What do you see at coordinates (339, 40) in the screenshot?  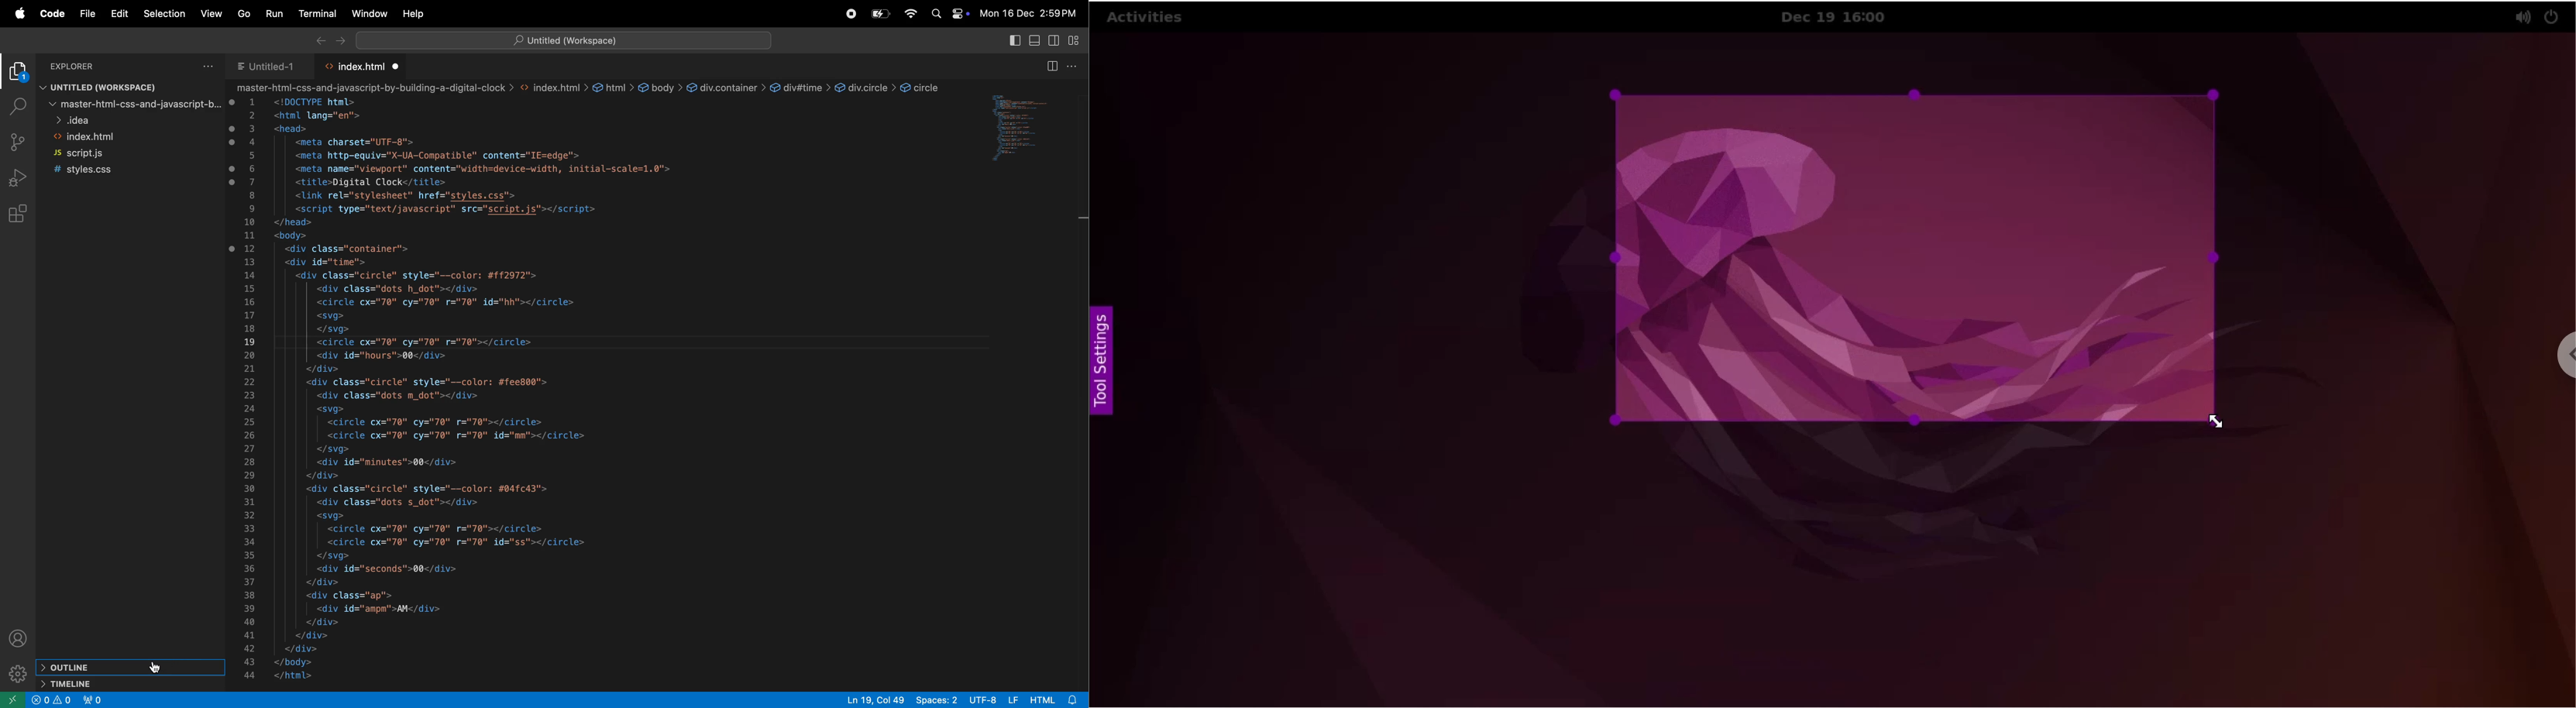 I see `forward` at bounding box center [339, 40].